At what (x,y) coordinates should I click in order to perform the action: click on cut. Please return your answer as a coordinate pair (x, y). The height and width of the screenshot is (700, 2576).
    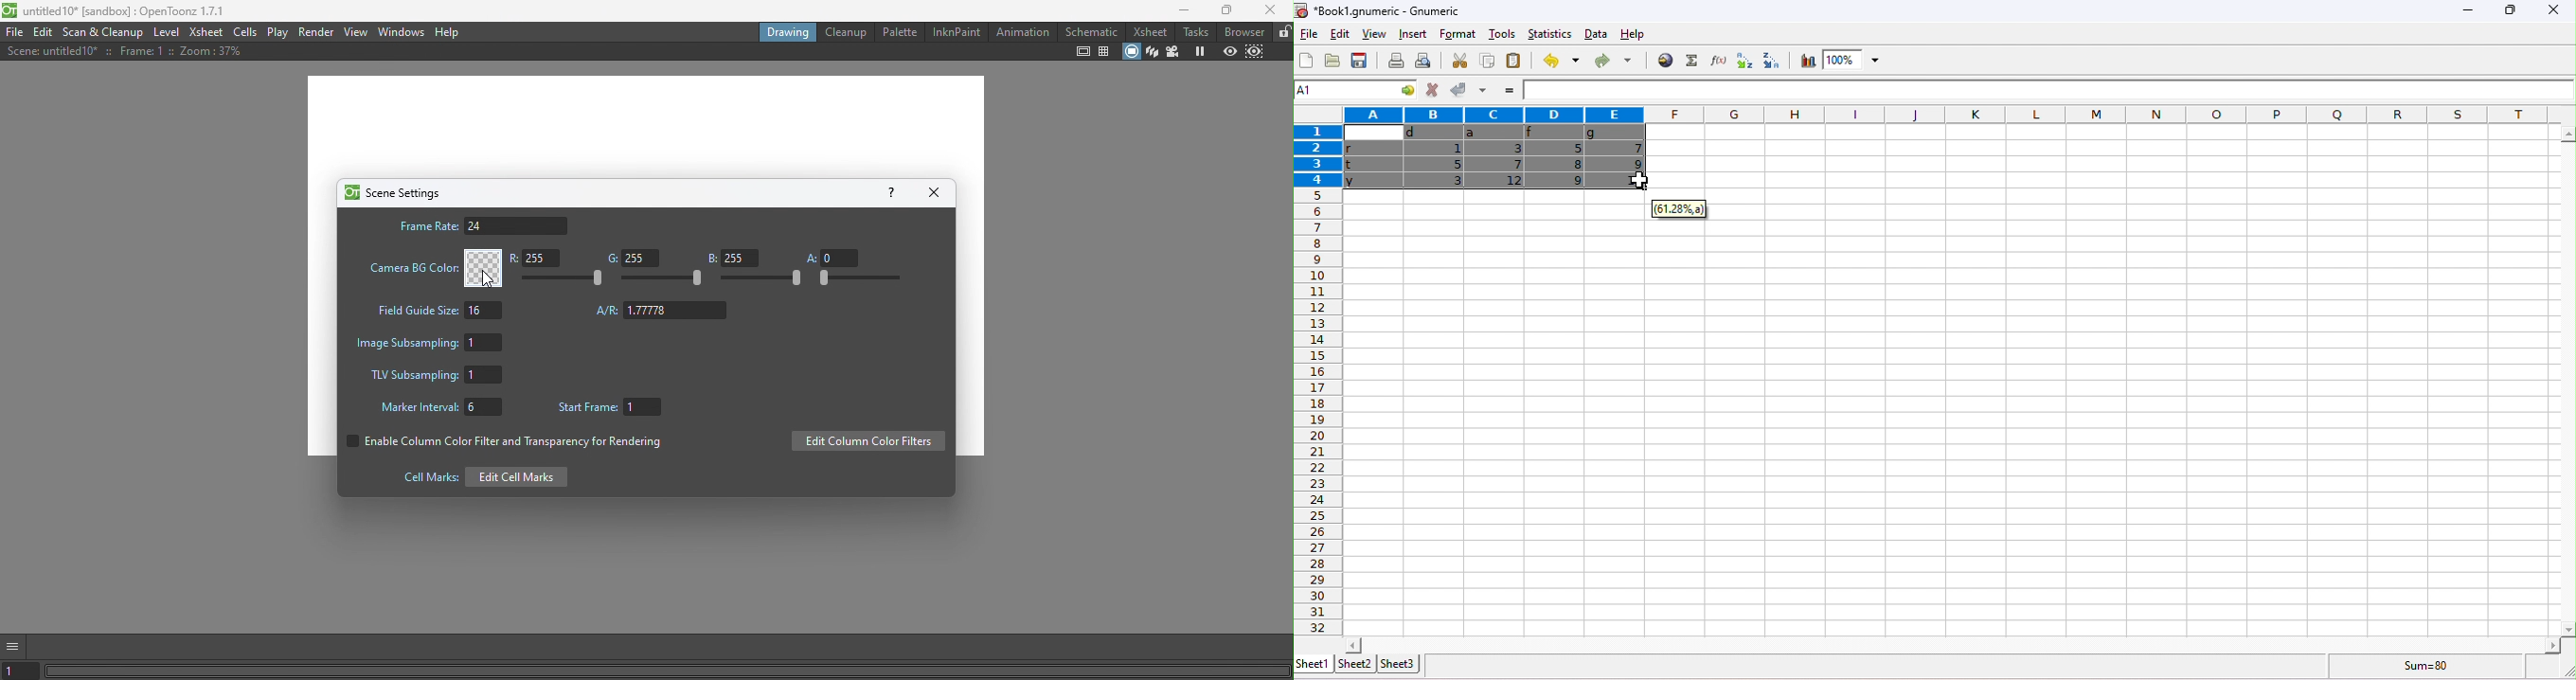
    Looking at the image, I should click on (1462, 60).